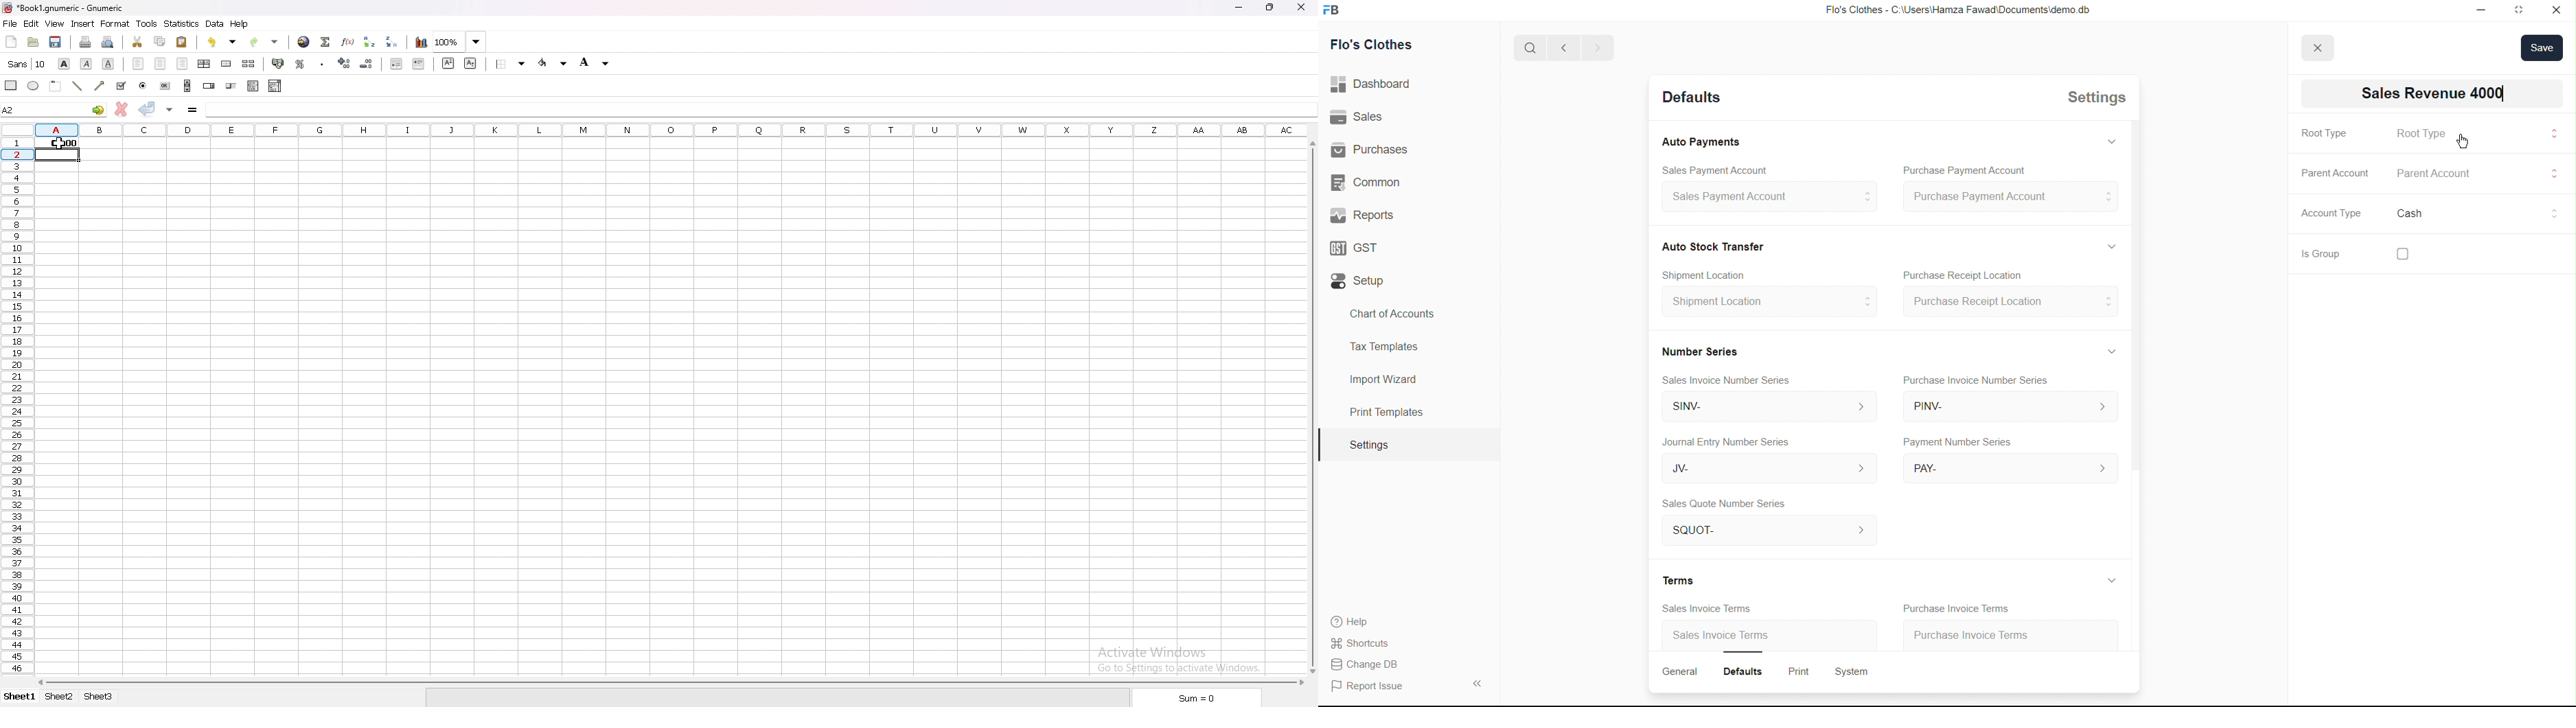 This screenshot has width=2576, height=728. What do you see at coordinates (1724, 504) in the screenshot?
I see `Sales Quote Number Series` at bounding box center [1724, 504].